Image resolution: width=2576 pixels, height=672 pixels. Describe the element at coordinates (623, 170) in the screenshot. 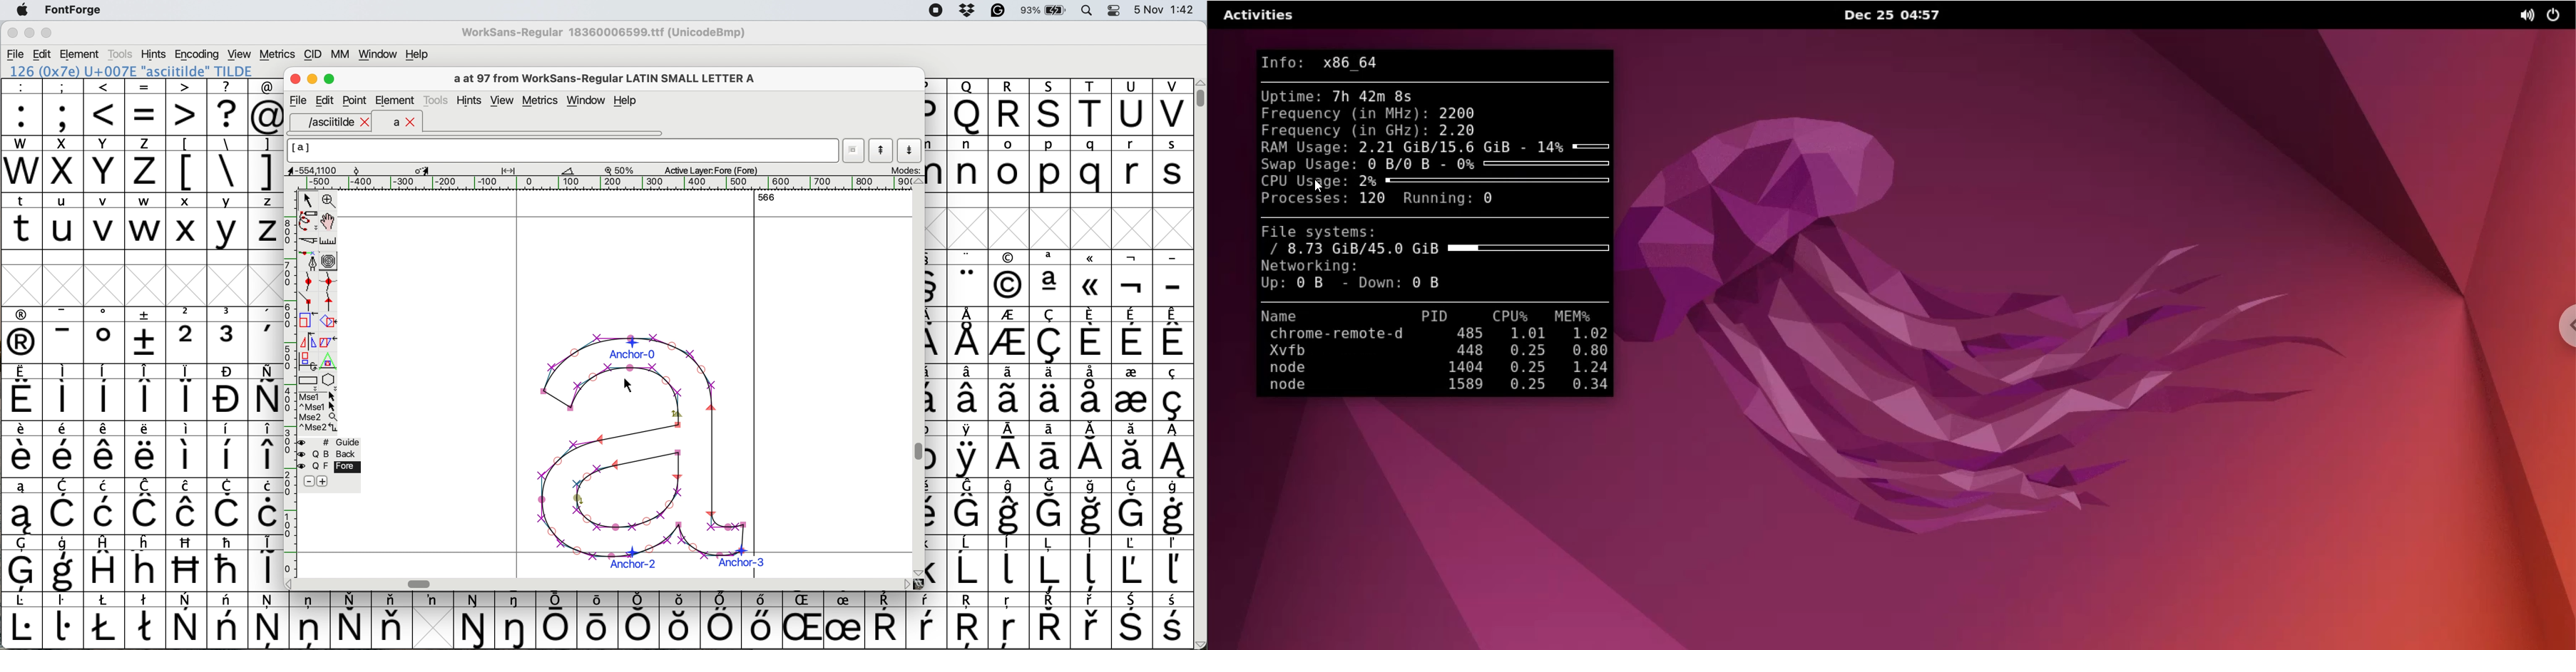

I see `zoom scale` at that location.